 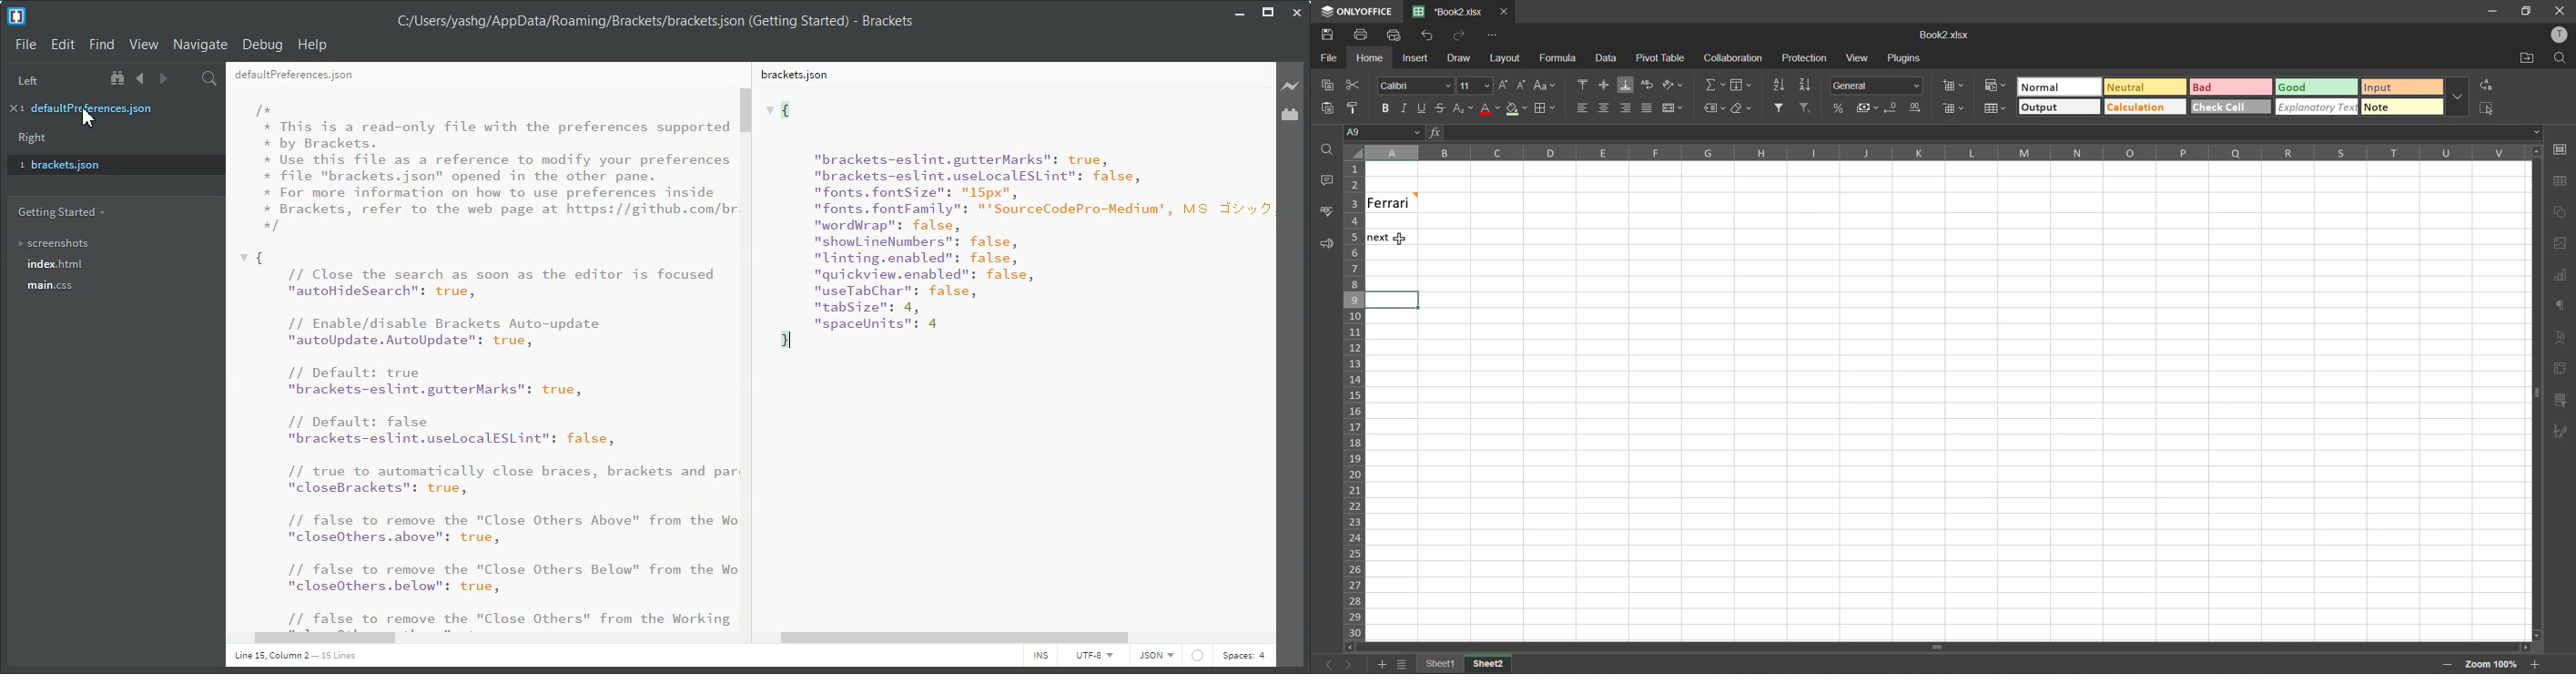 I want to click on Horizontal Scrollbar, so click(x=2530, y=393).